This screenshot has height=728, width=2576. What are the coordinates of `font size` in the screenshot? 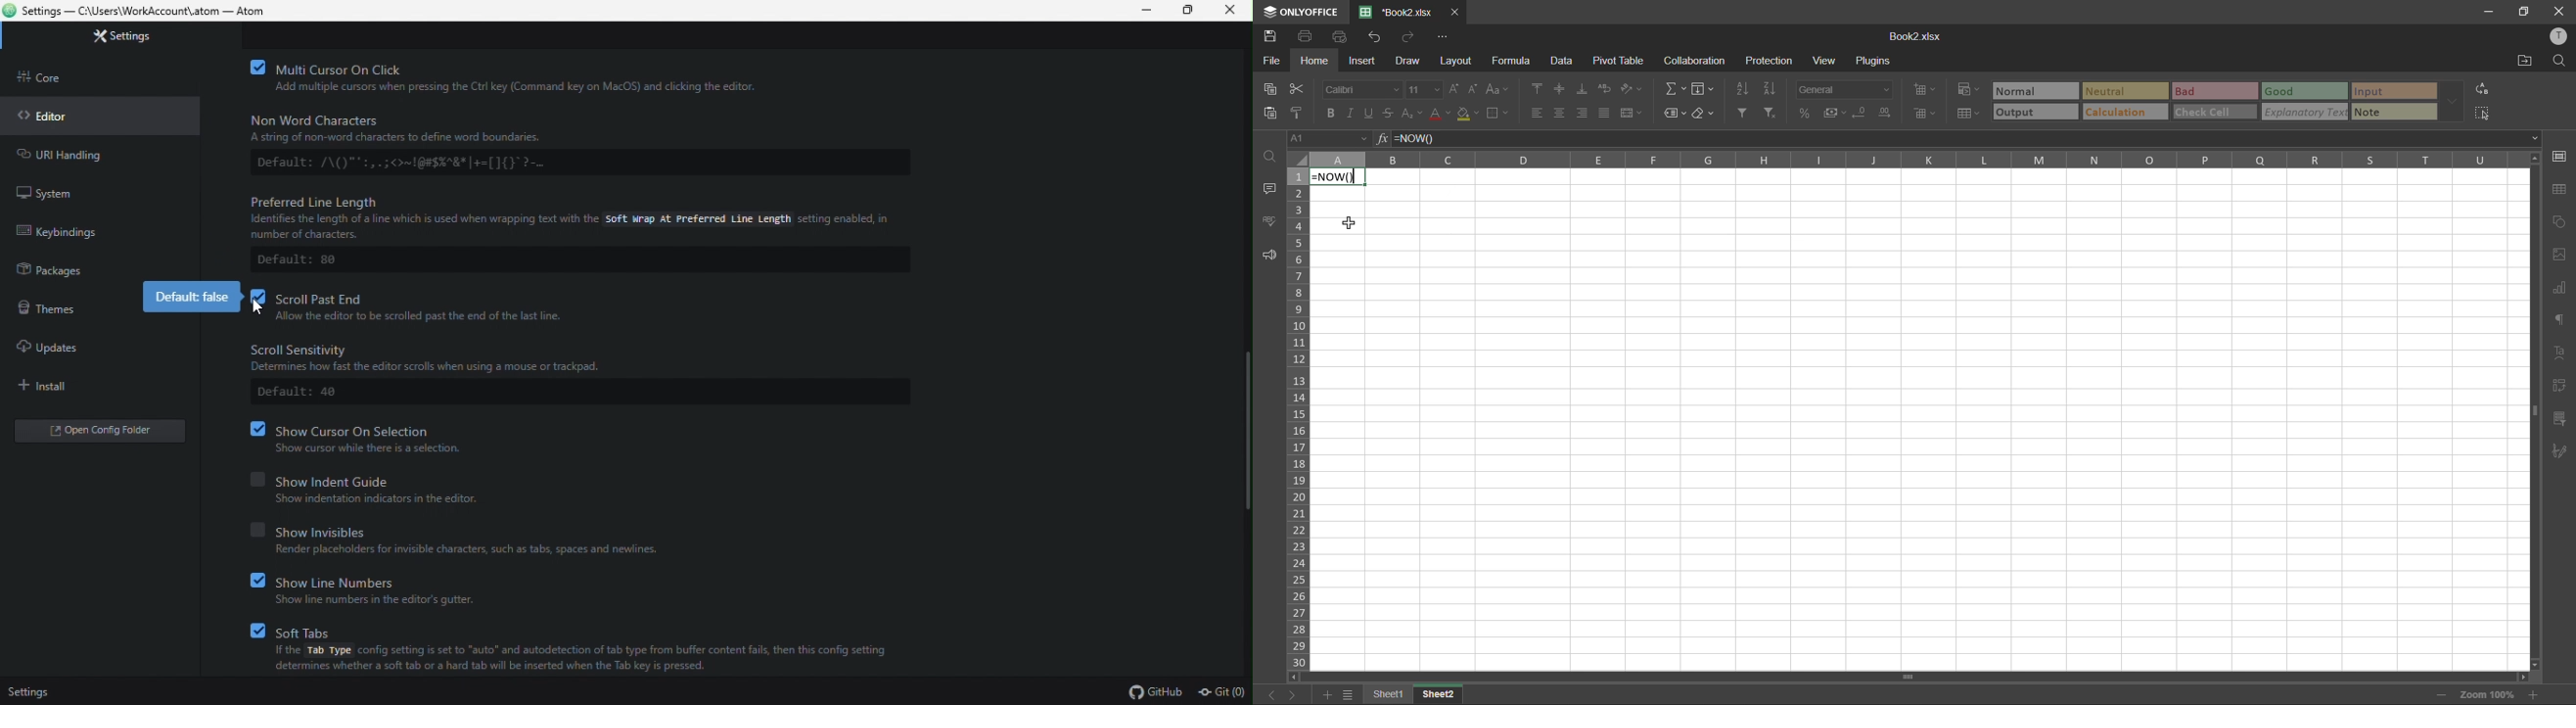 It's located at (1426, 89).